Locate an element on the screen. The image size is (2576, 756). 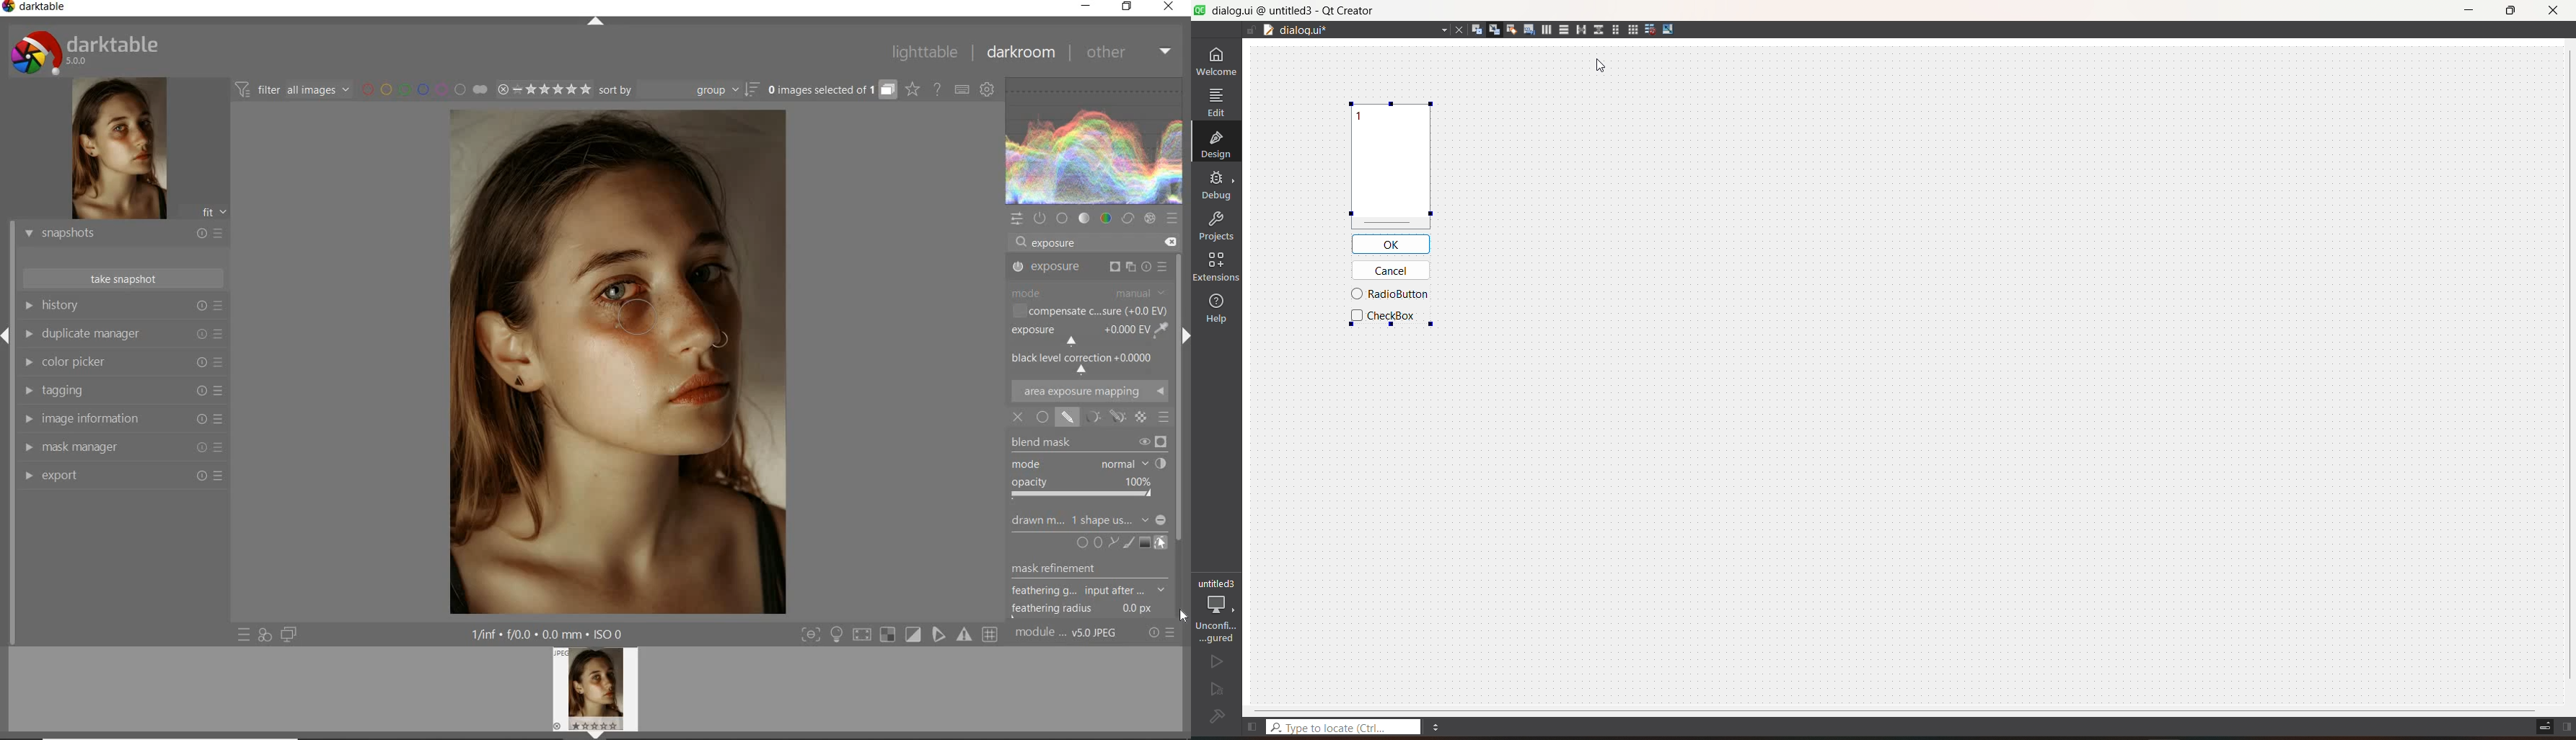
BLEND MASK is located at coordinates (1088, 442).